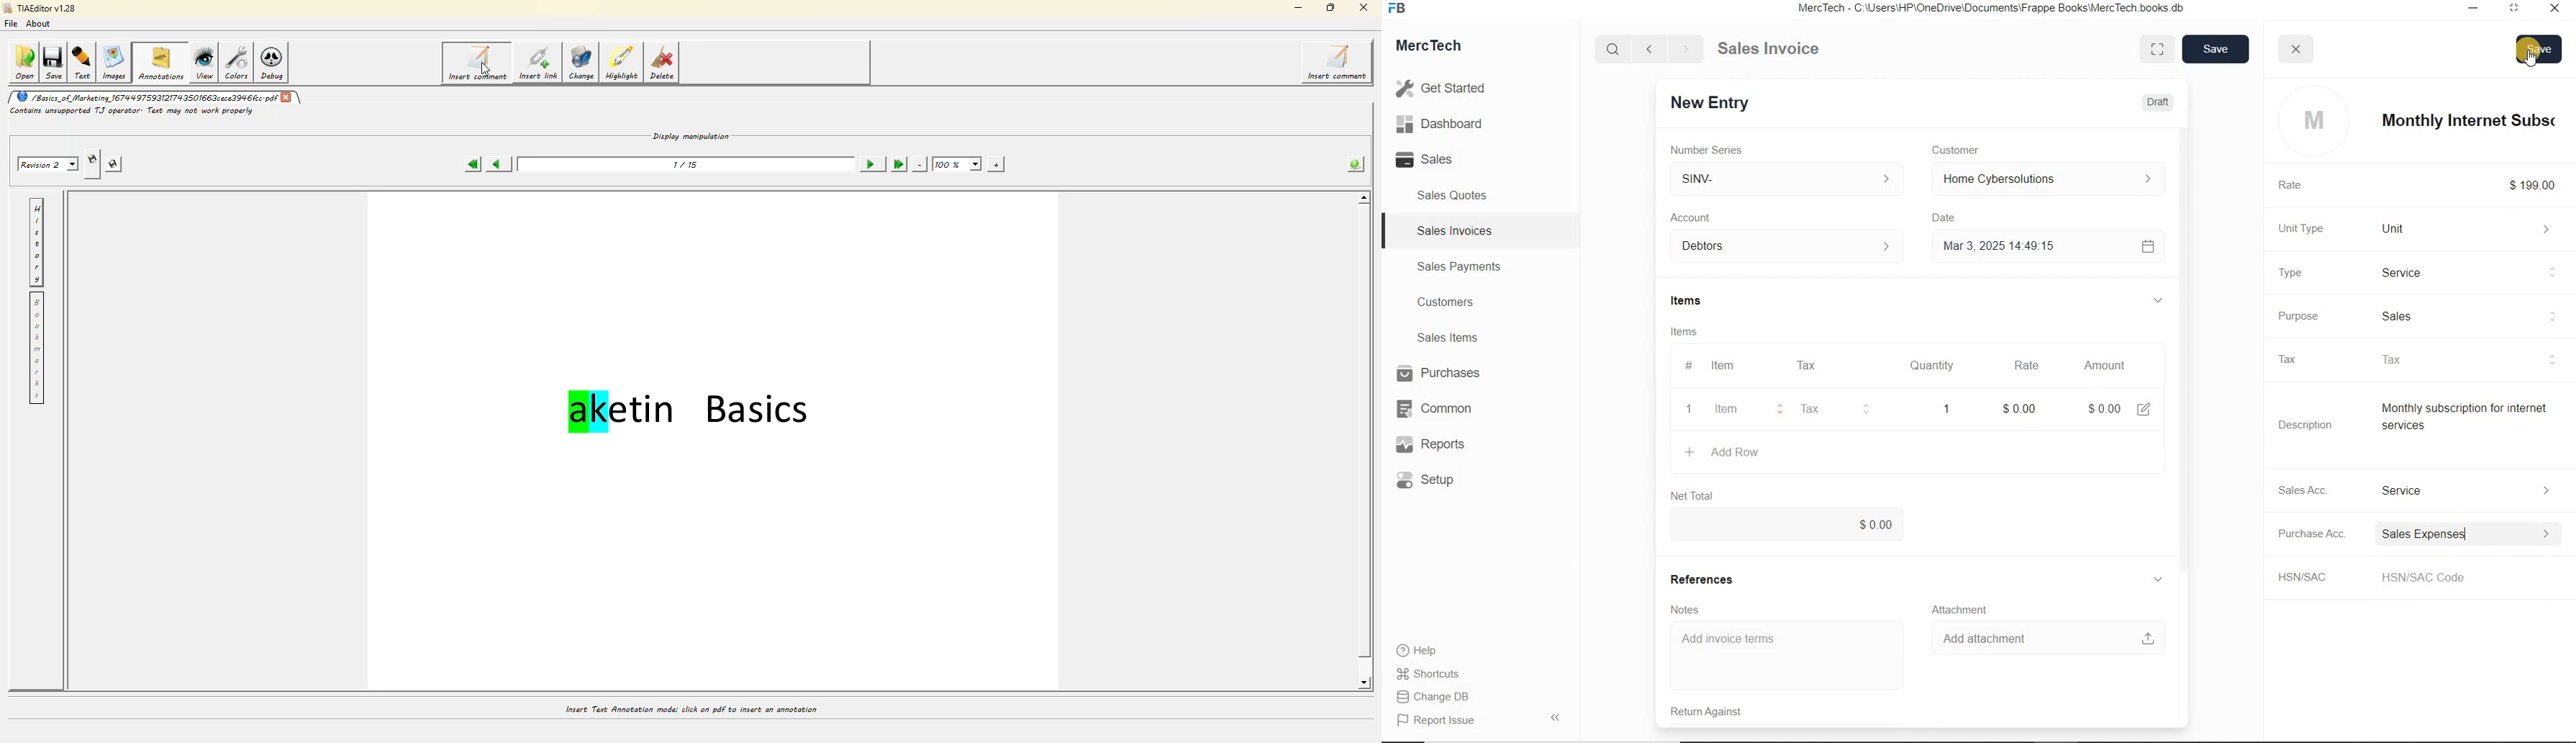 Image resolution: width=2576 pixels, height=756 pixels. Describe the element at coordinates (1446, 125) in the screenshot. I see `Dashboard` at that location.